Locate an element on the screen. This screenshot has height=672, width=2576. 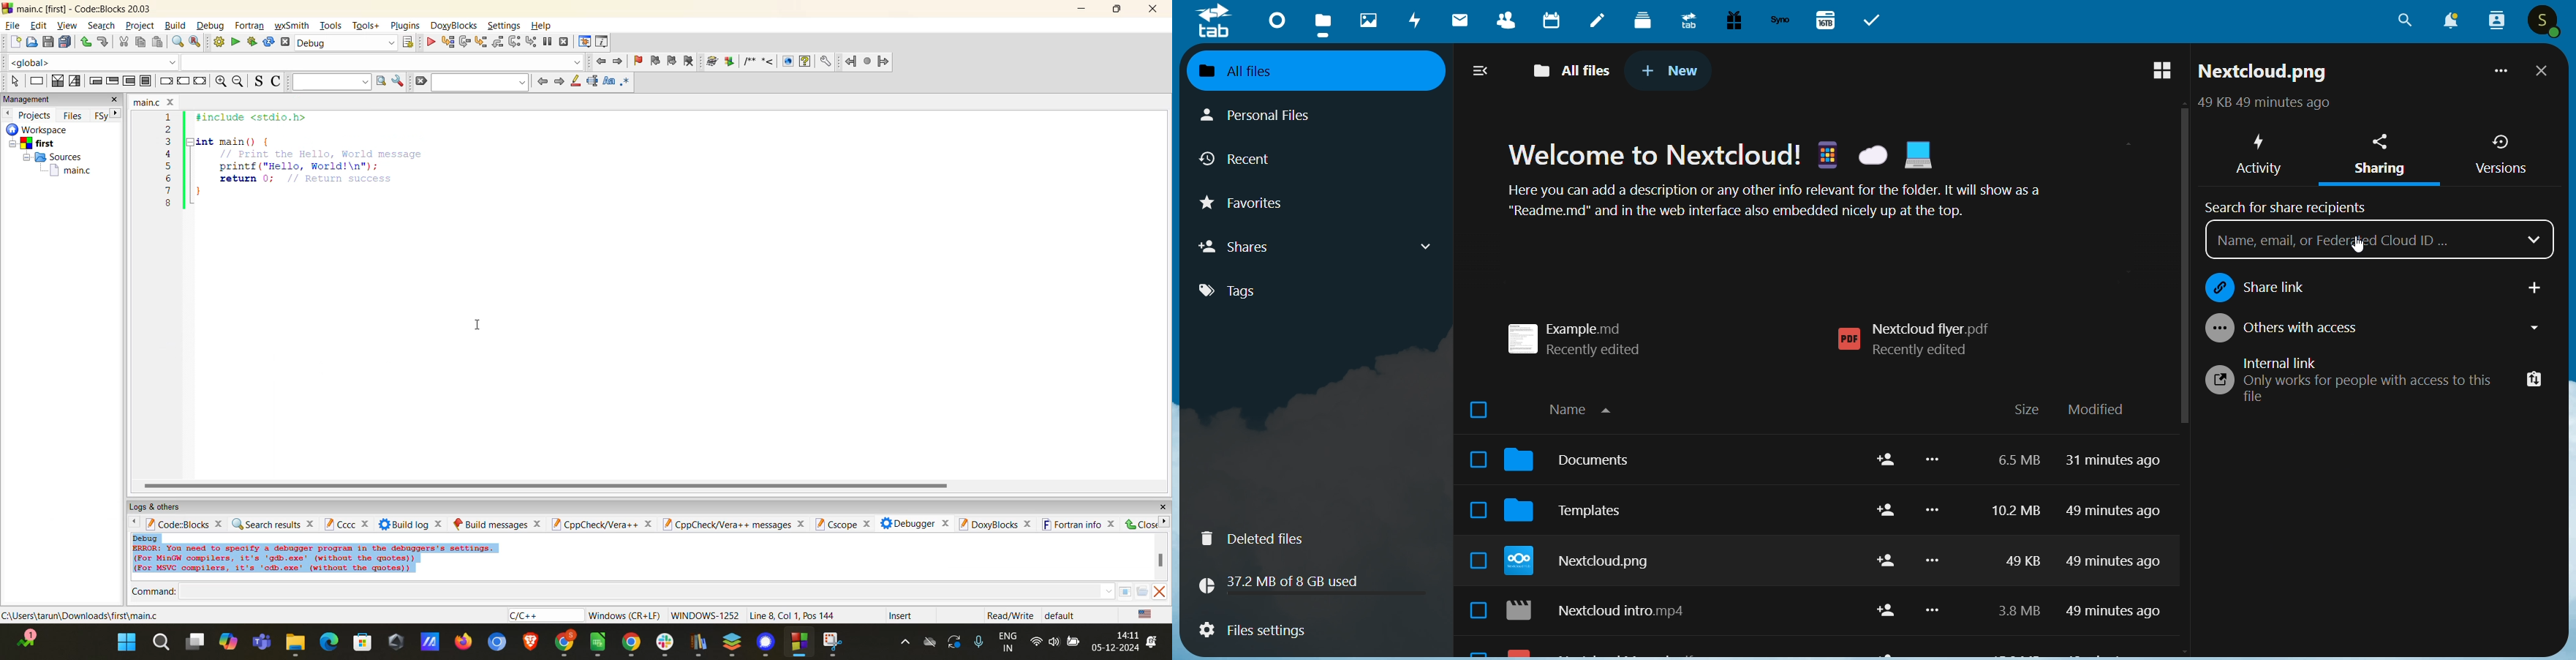
search is located at coordinates (103, 26).